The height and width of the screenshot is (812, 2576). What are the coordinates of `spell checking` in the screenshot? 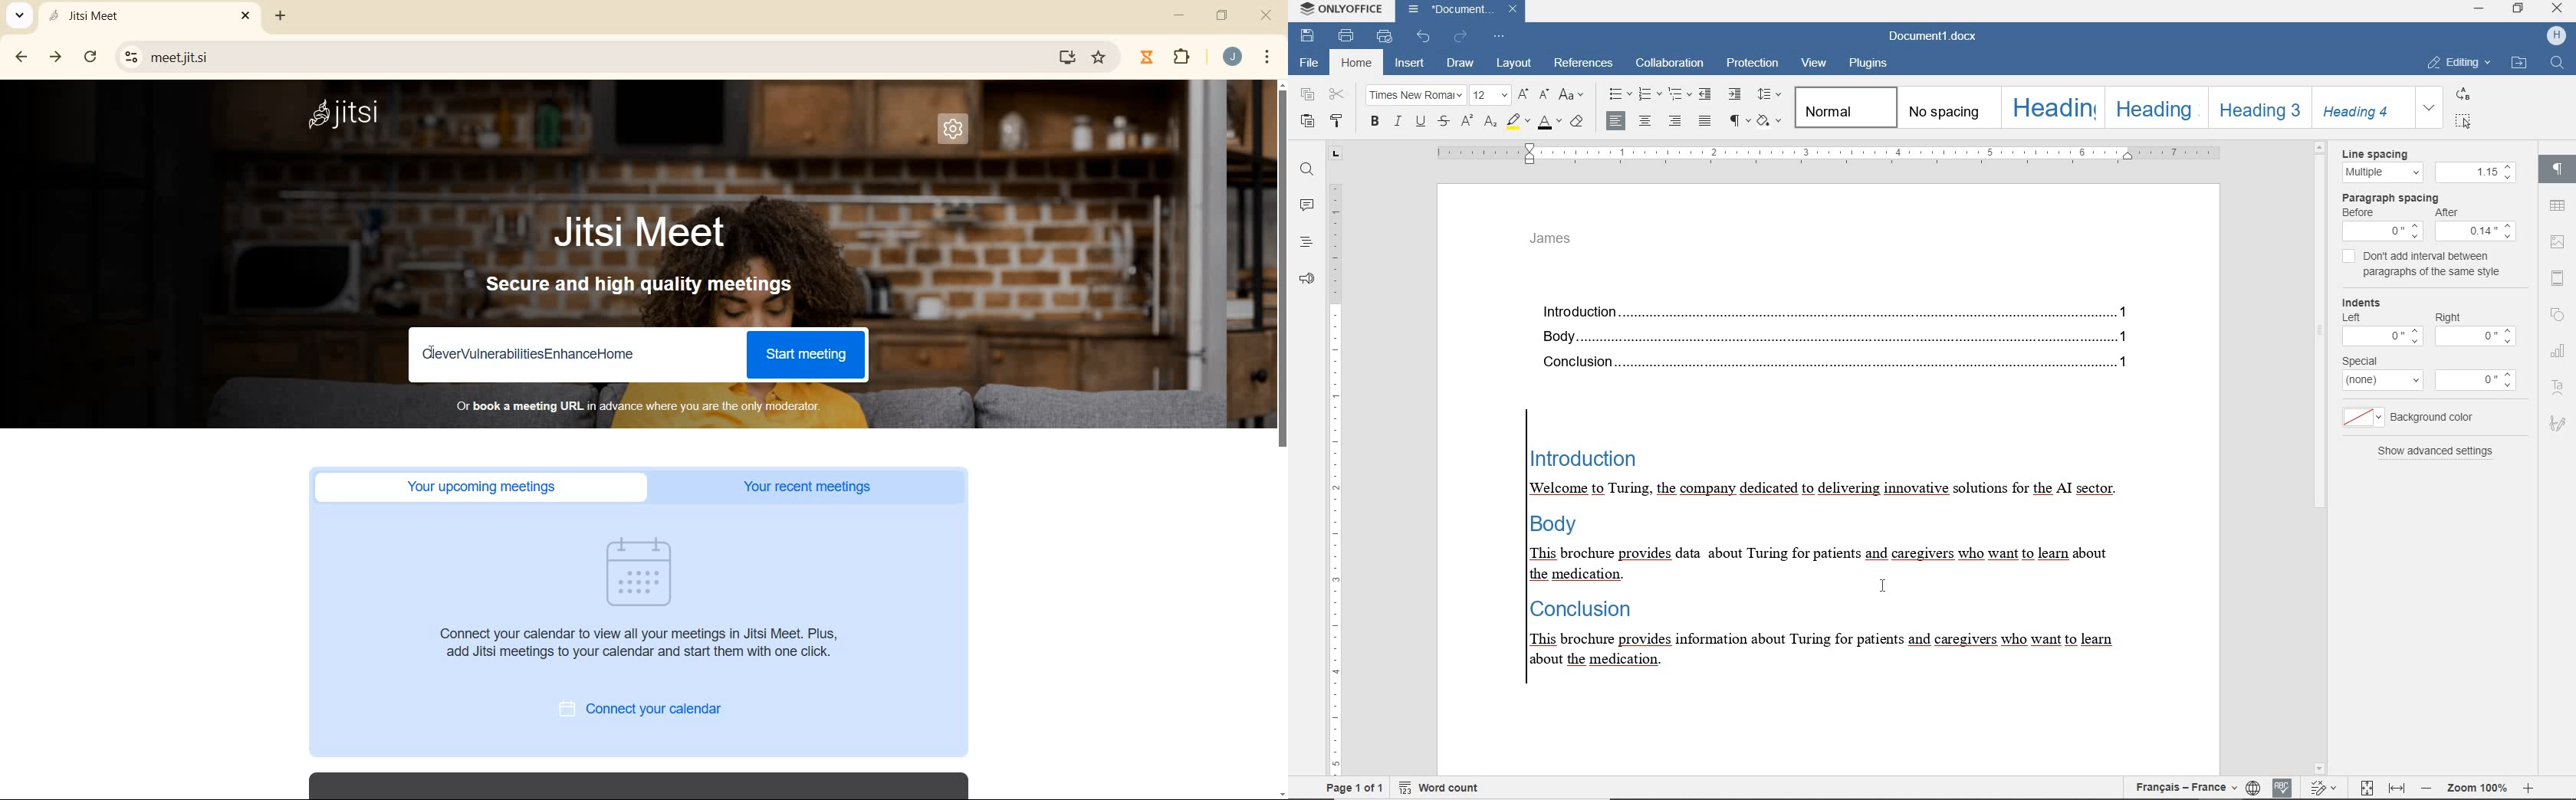 It's located at (2282, 786).